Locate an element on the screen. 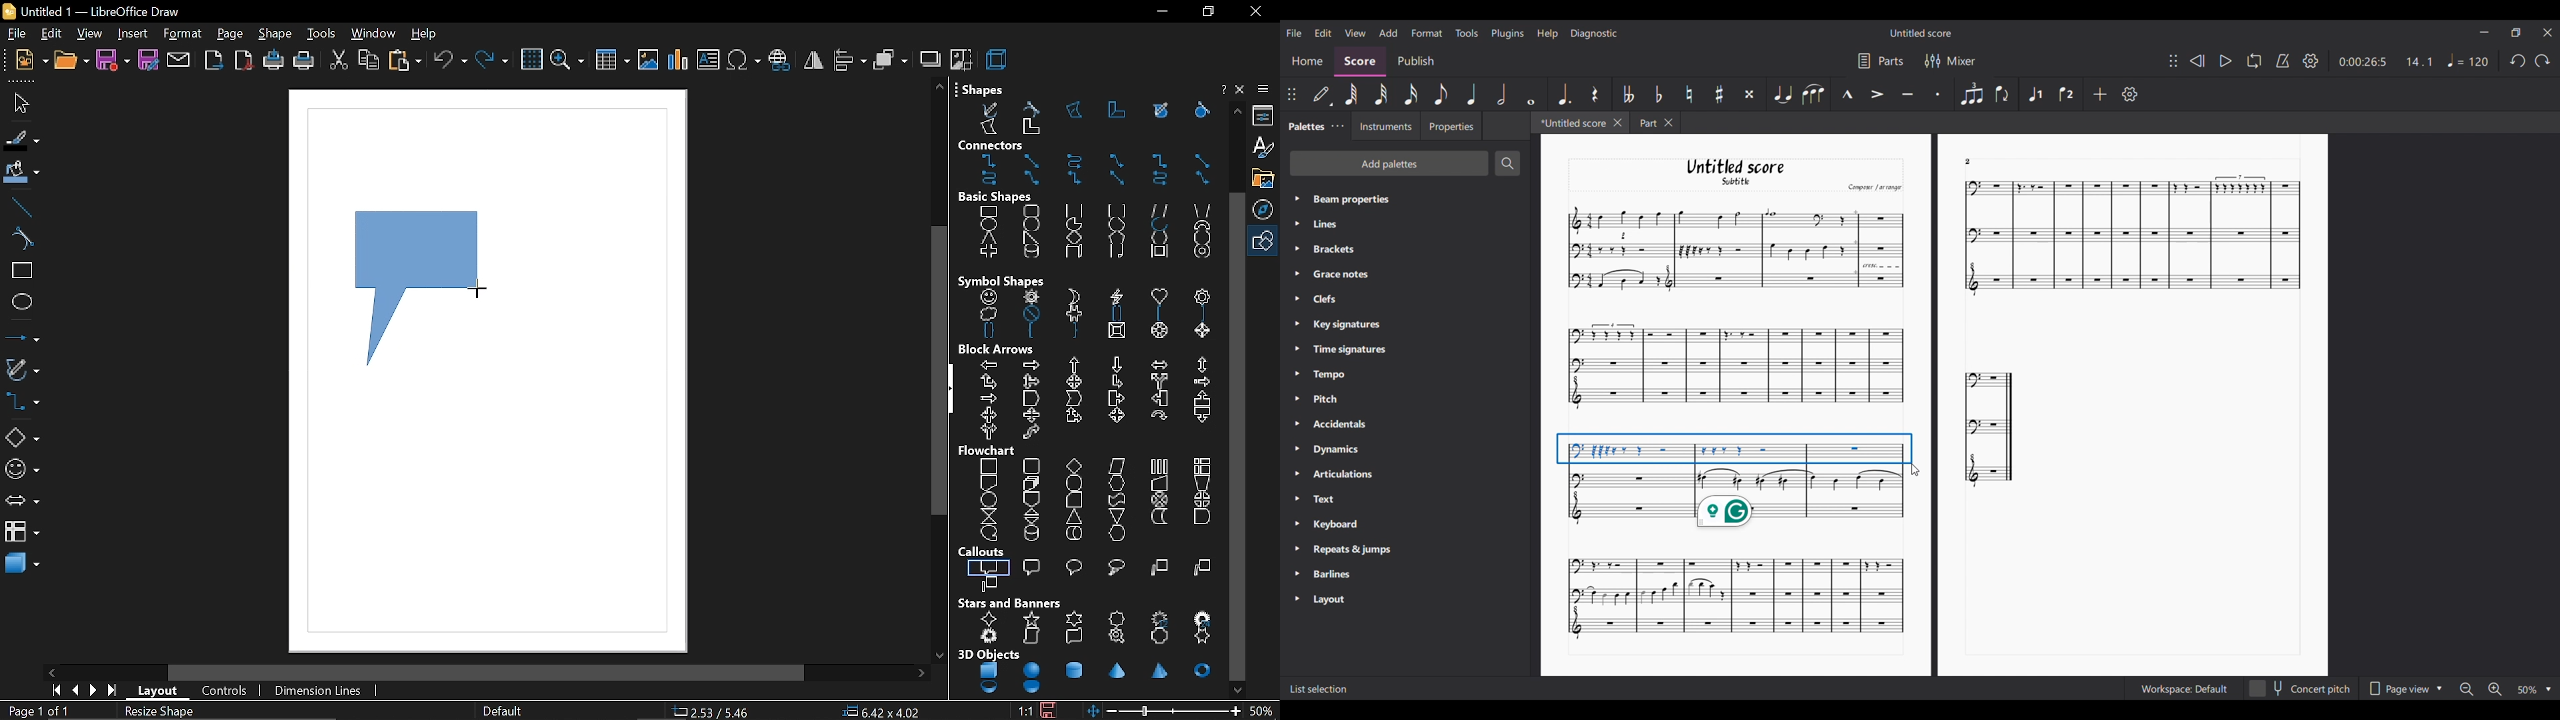 The width and height of the screenshot is (2576, 728). up  and down arrow is located at coordinates (1200, 365).